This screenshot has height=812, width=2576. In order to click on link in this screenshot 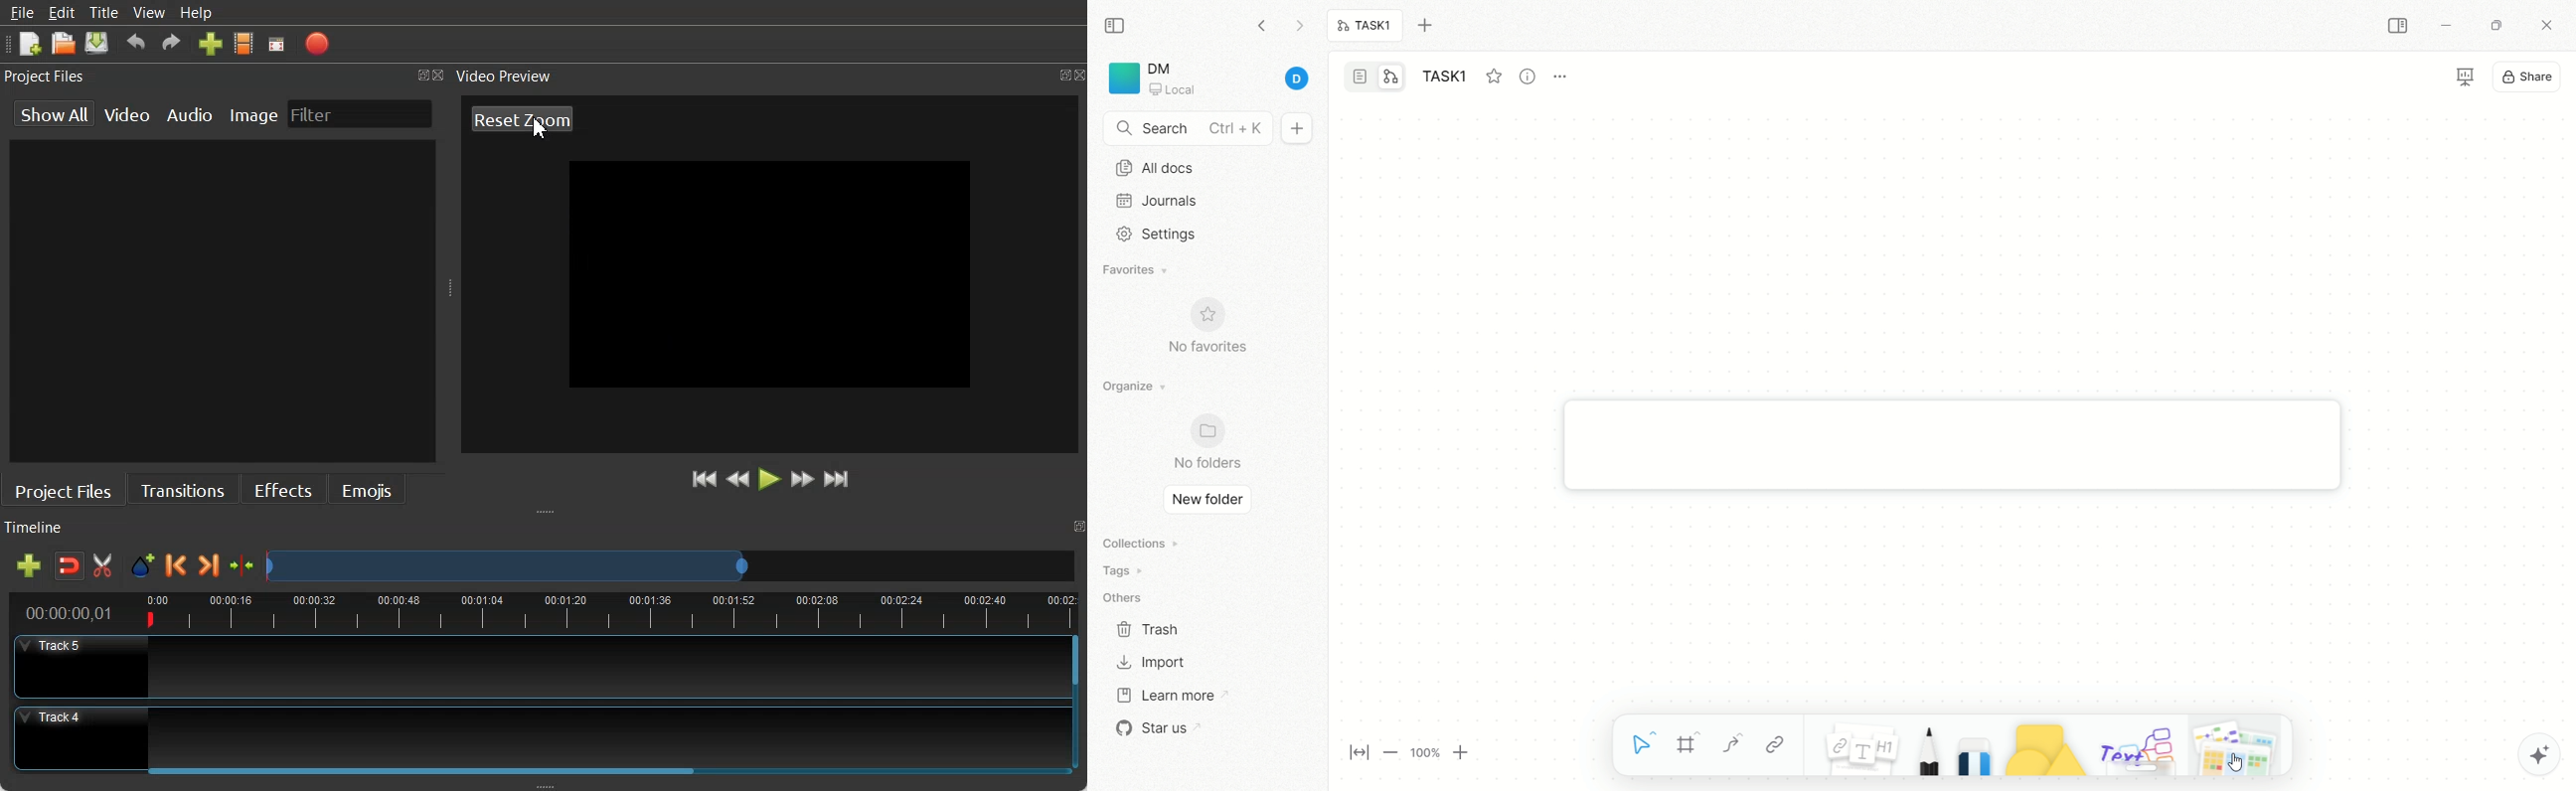, I will do `click(1775, 744)`.